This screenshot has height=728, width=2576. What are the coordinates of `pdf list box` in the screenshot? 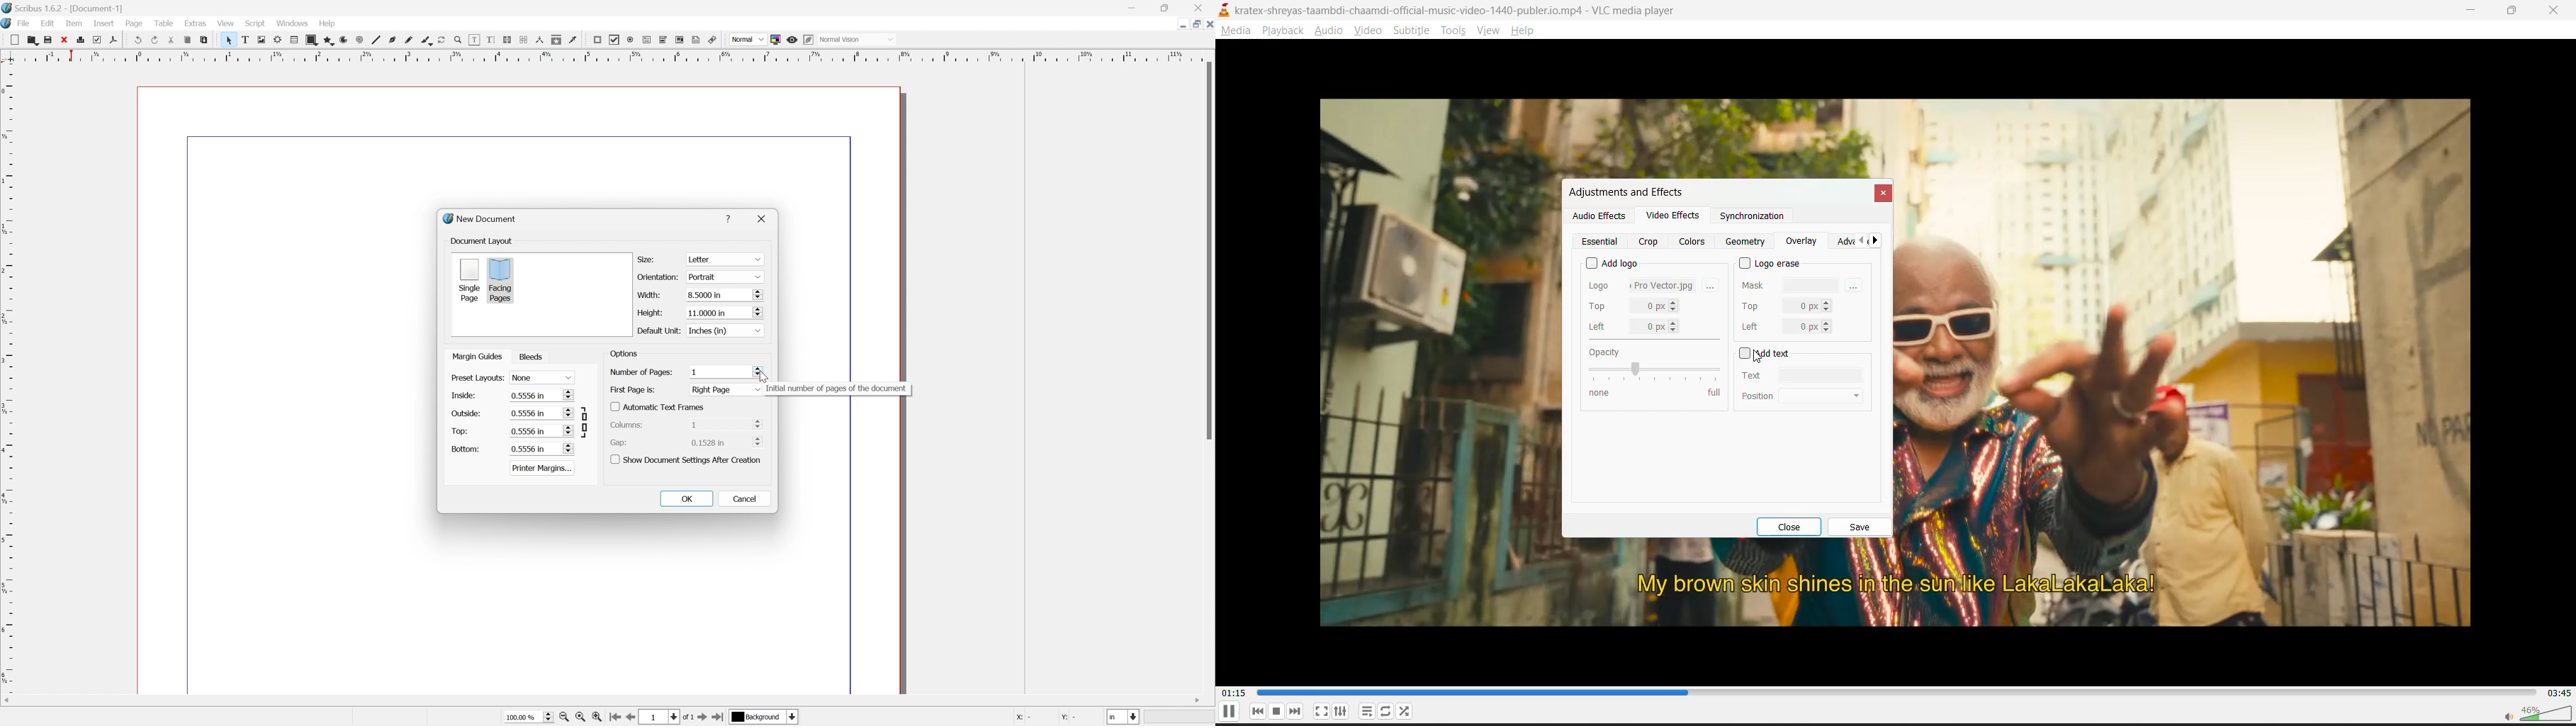 It's located at (681, 40).